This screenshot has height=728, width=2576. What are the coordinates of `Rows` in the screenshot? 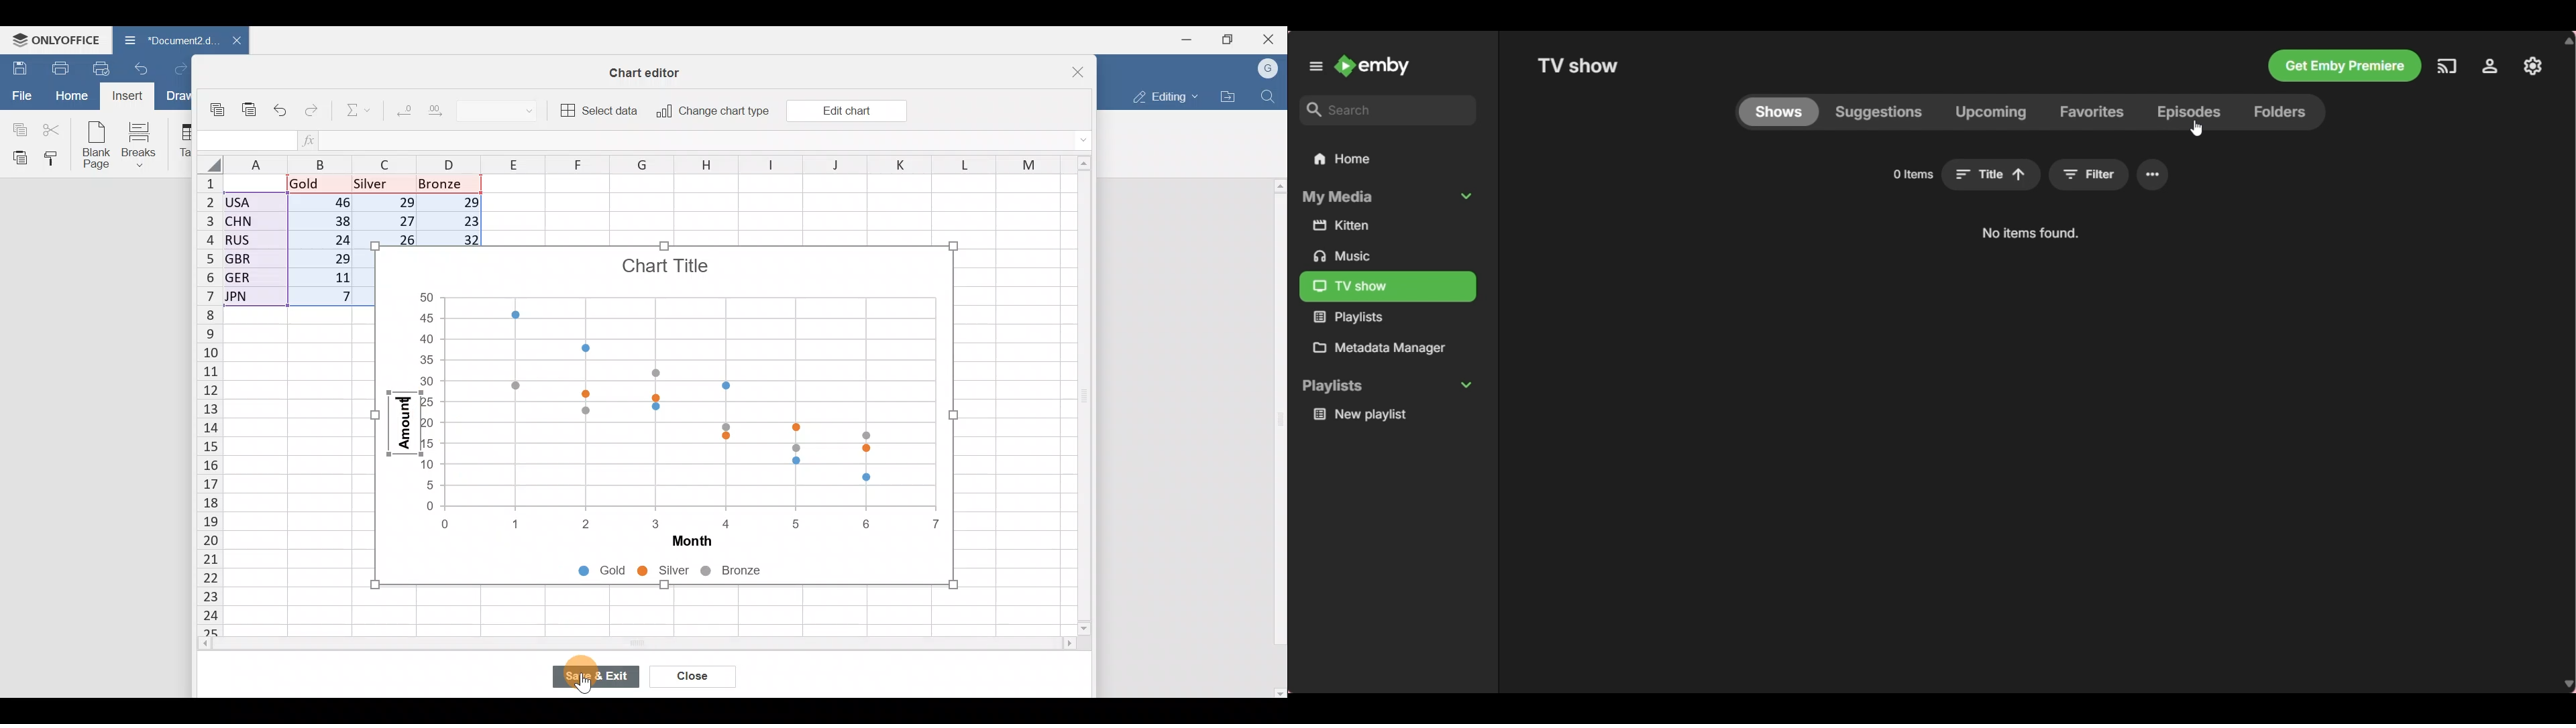 It's located at (200, 410).